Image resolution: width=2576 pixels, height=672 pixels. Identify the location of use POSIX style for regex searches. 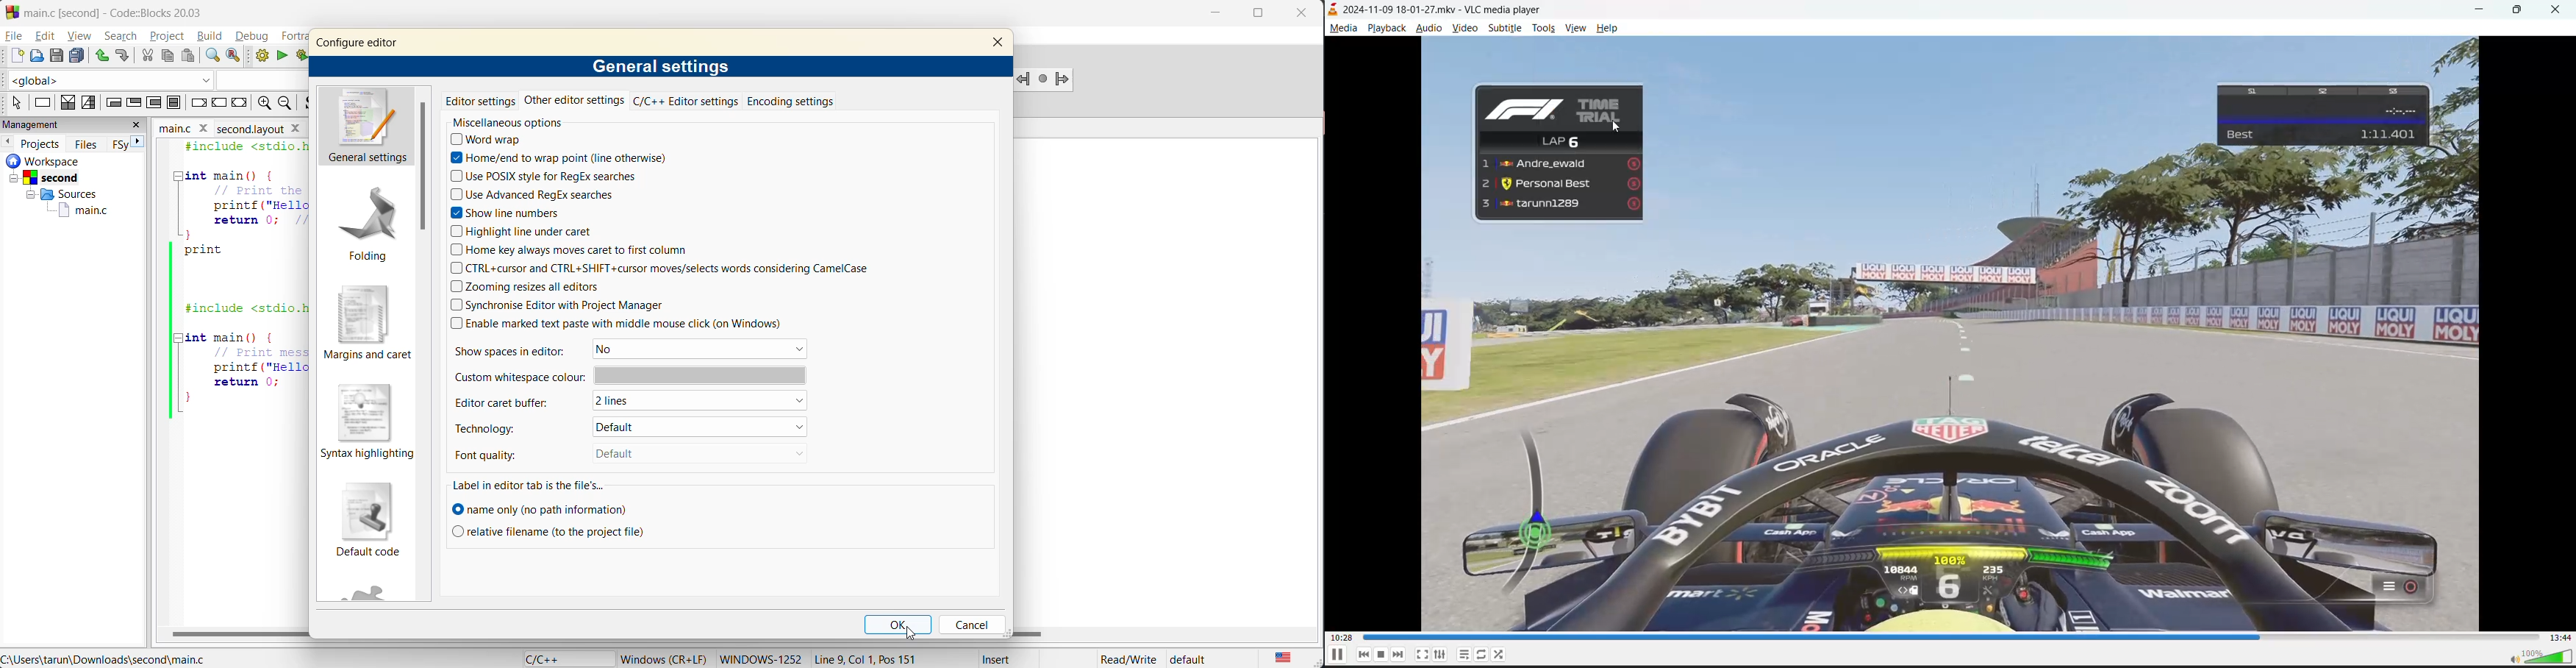
(551, 176).